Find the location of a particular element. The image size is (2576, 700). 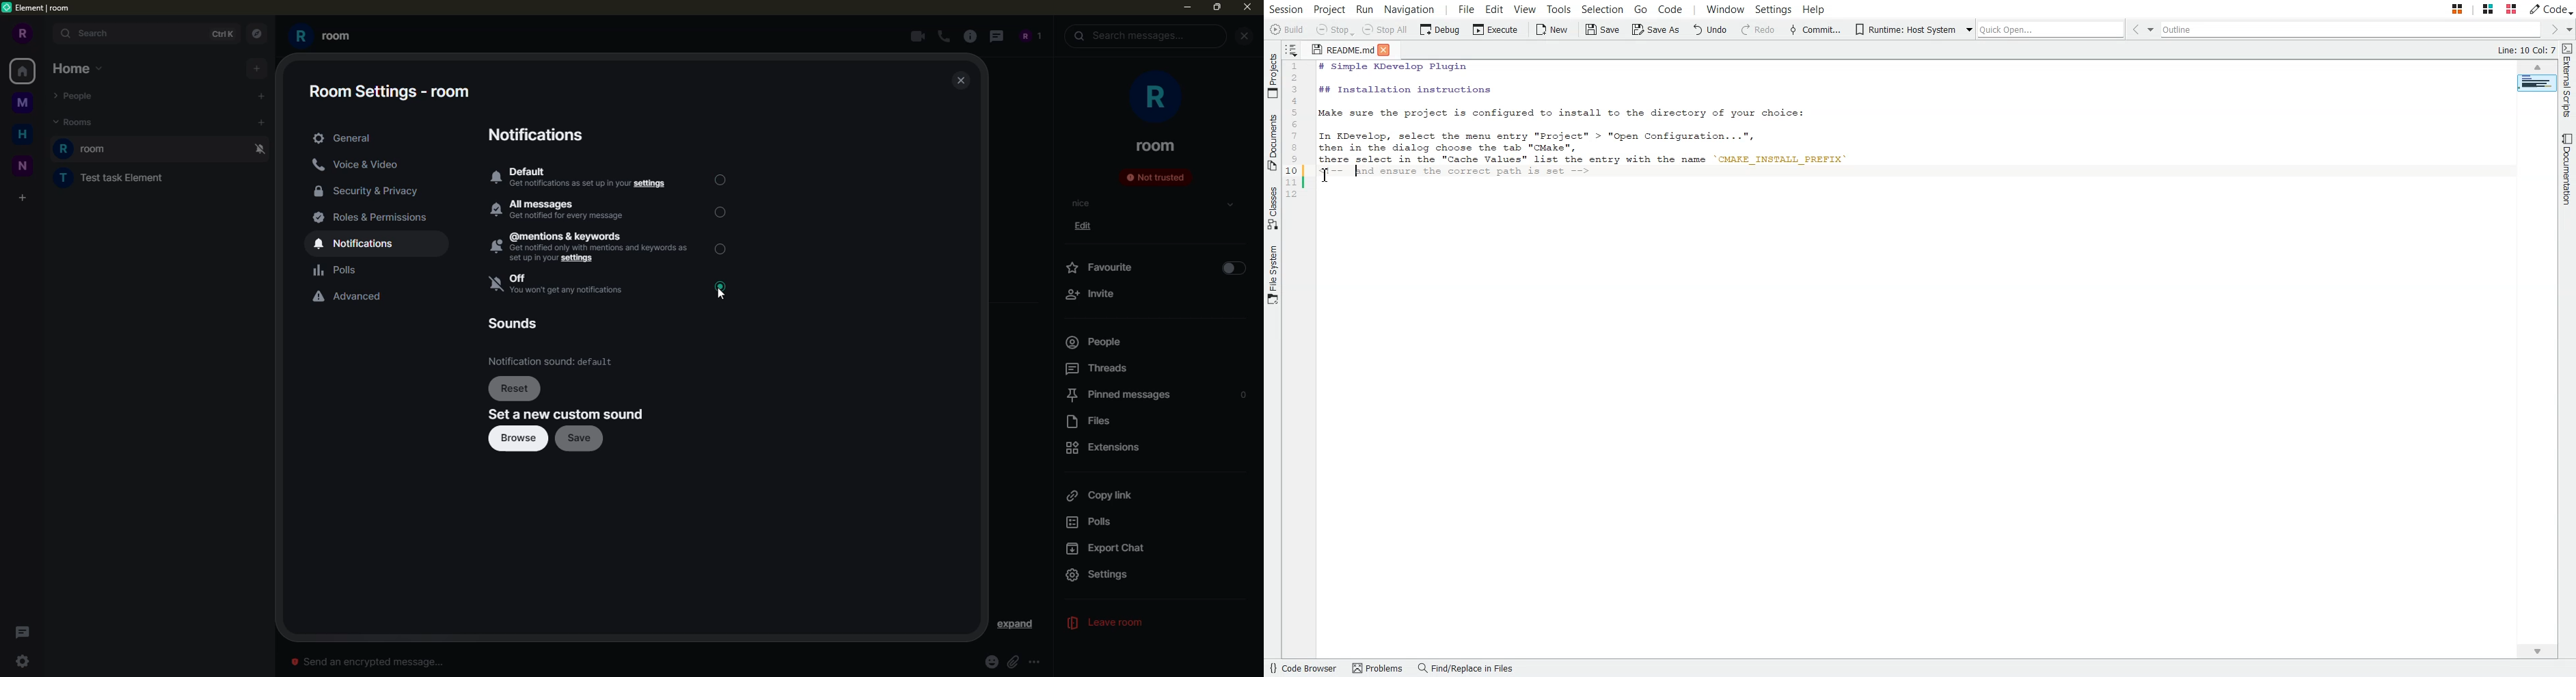

0 is located at coordinates (1243, 395).